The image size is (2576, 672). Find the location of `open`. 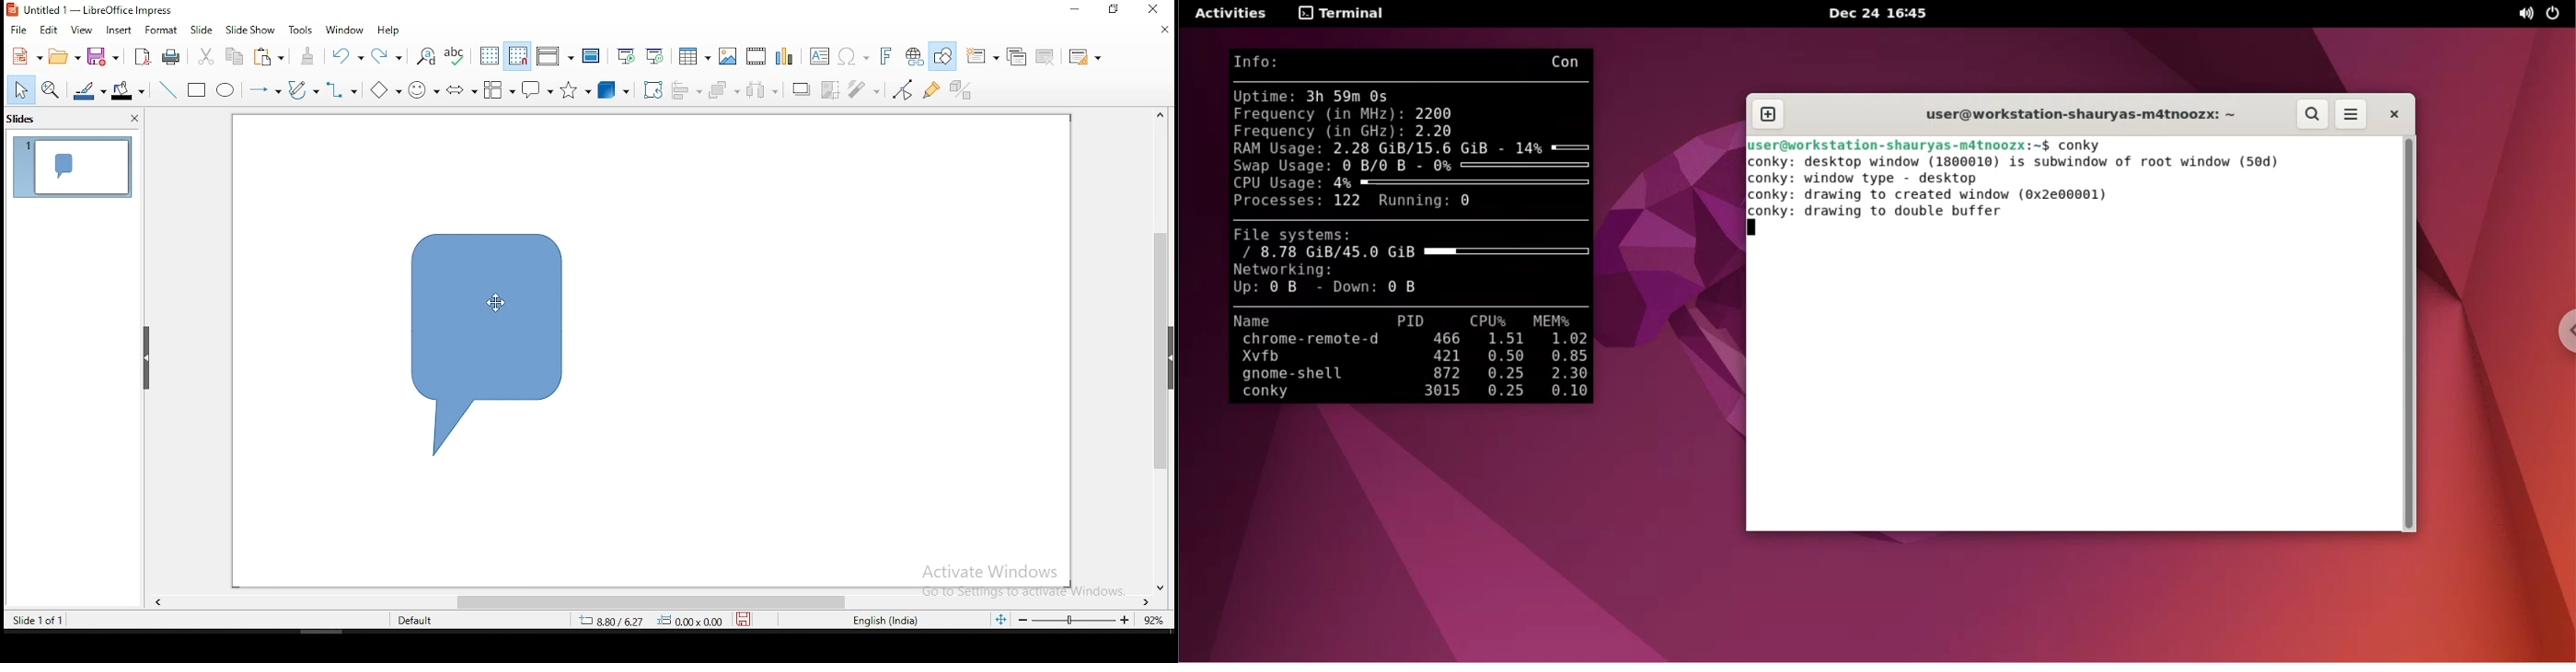

open is located at coordinates (64, 56).